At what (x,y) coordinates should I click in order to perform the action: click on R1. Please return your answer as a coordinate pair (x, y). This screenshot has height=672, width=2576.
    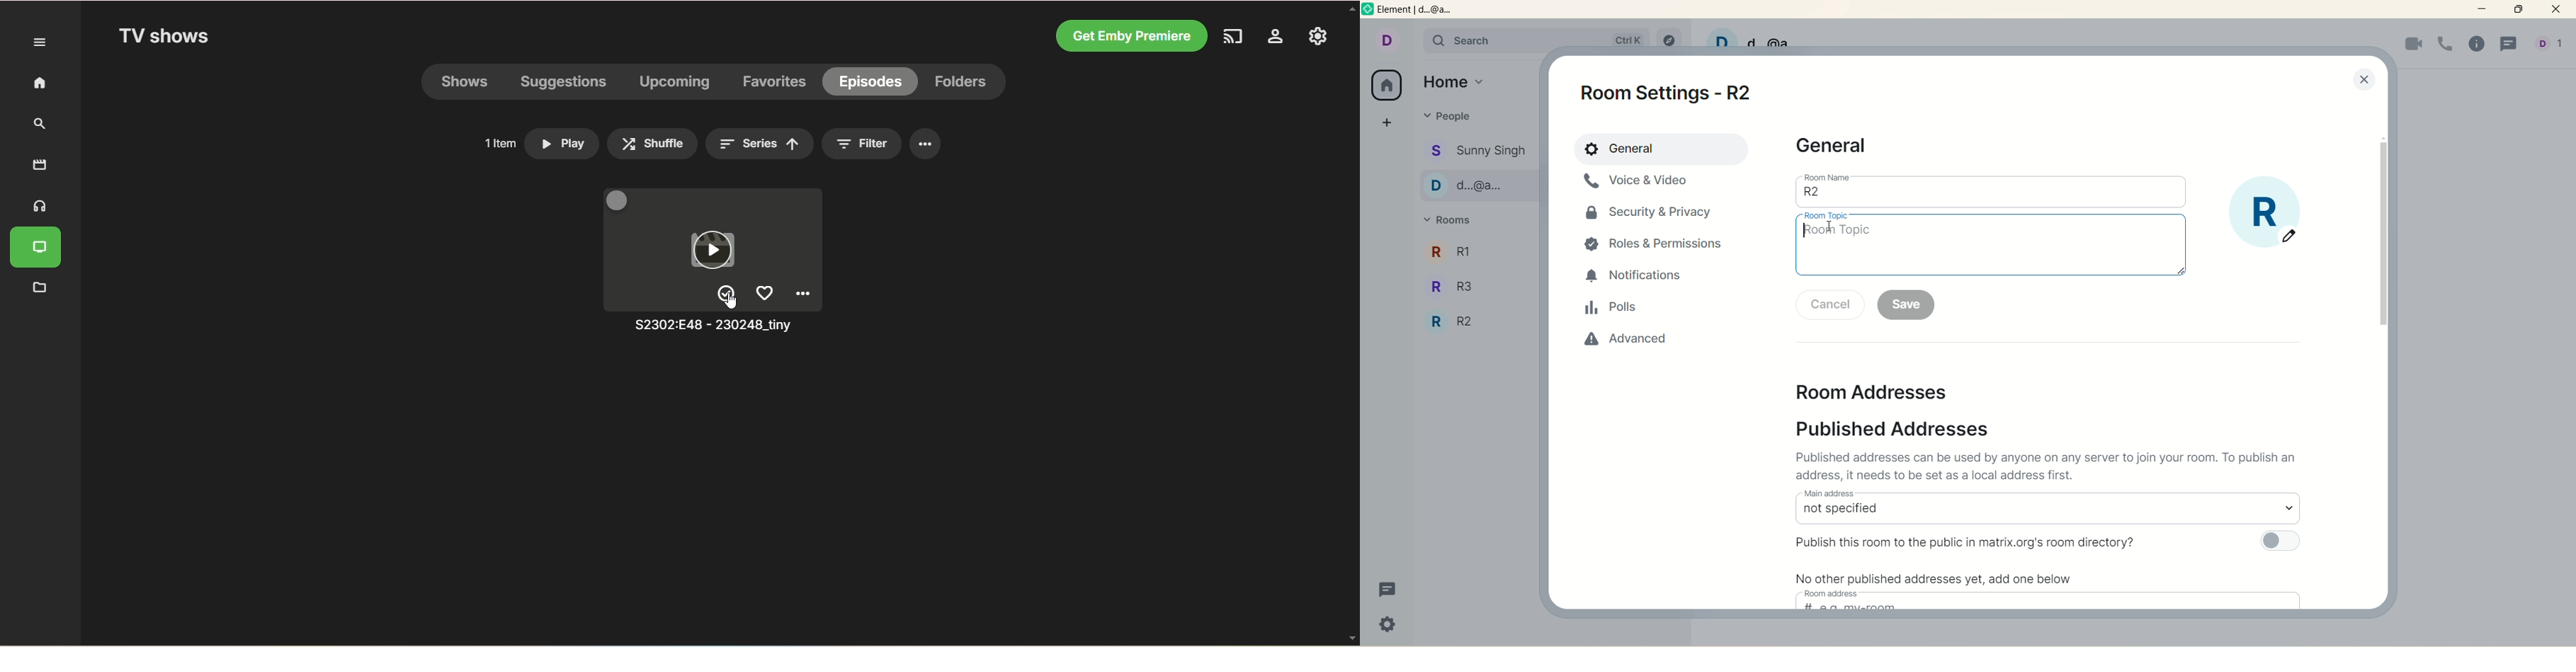
    Looking at the image, I should click on (1476, 250).